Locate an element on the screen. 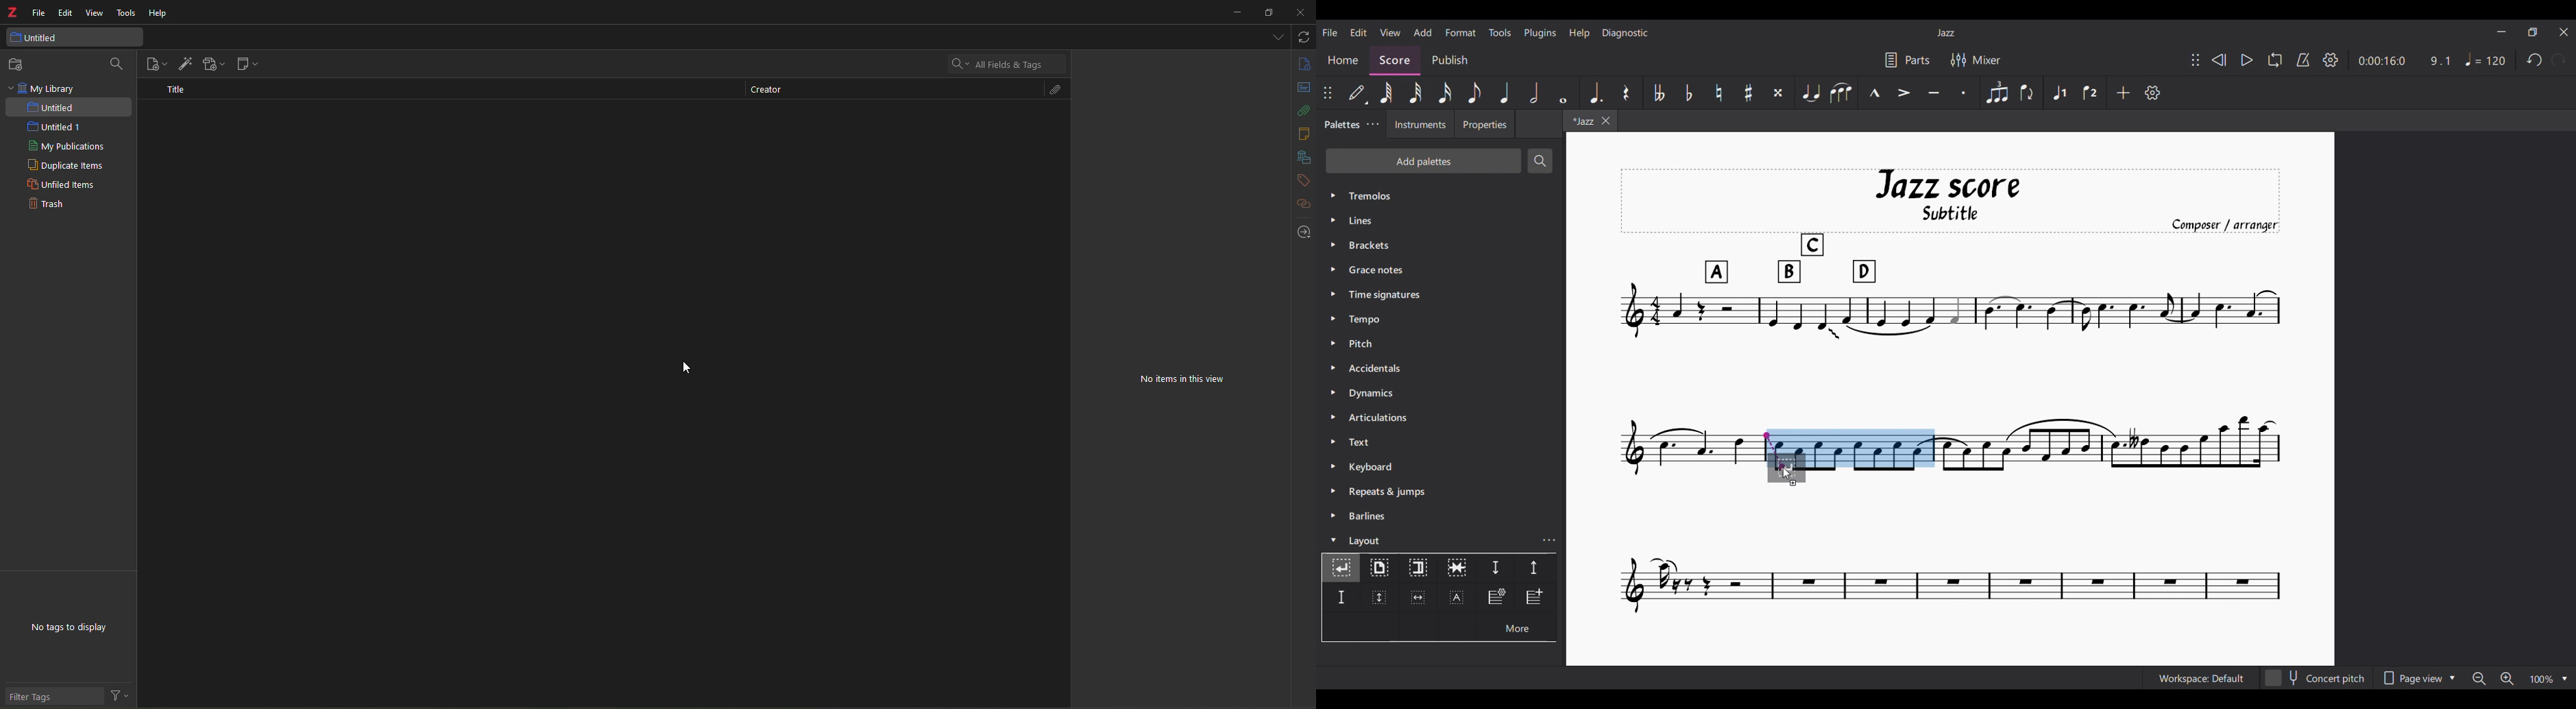  note is located at coordinates (1101, 182).